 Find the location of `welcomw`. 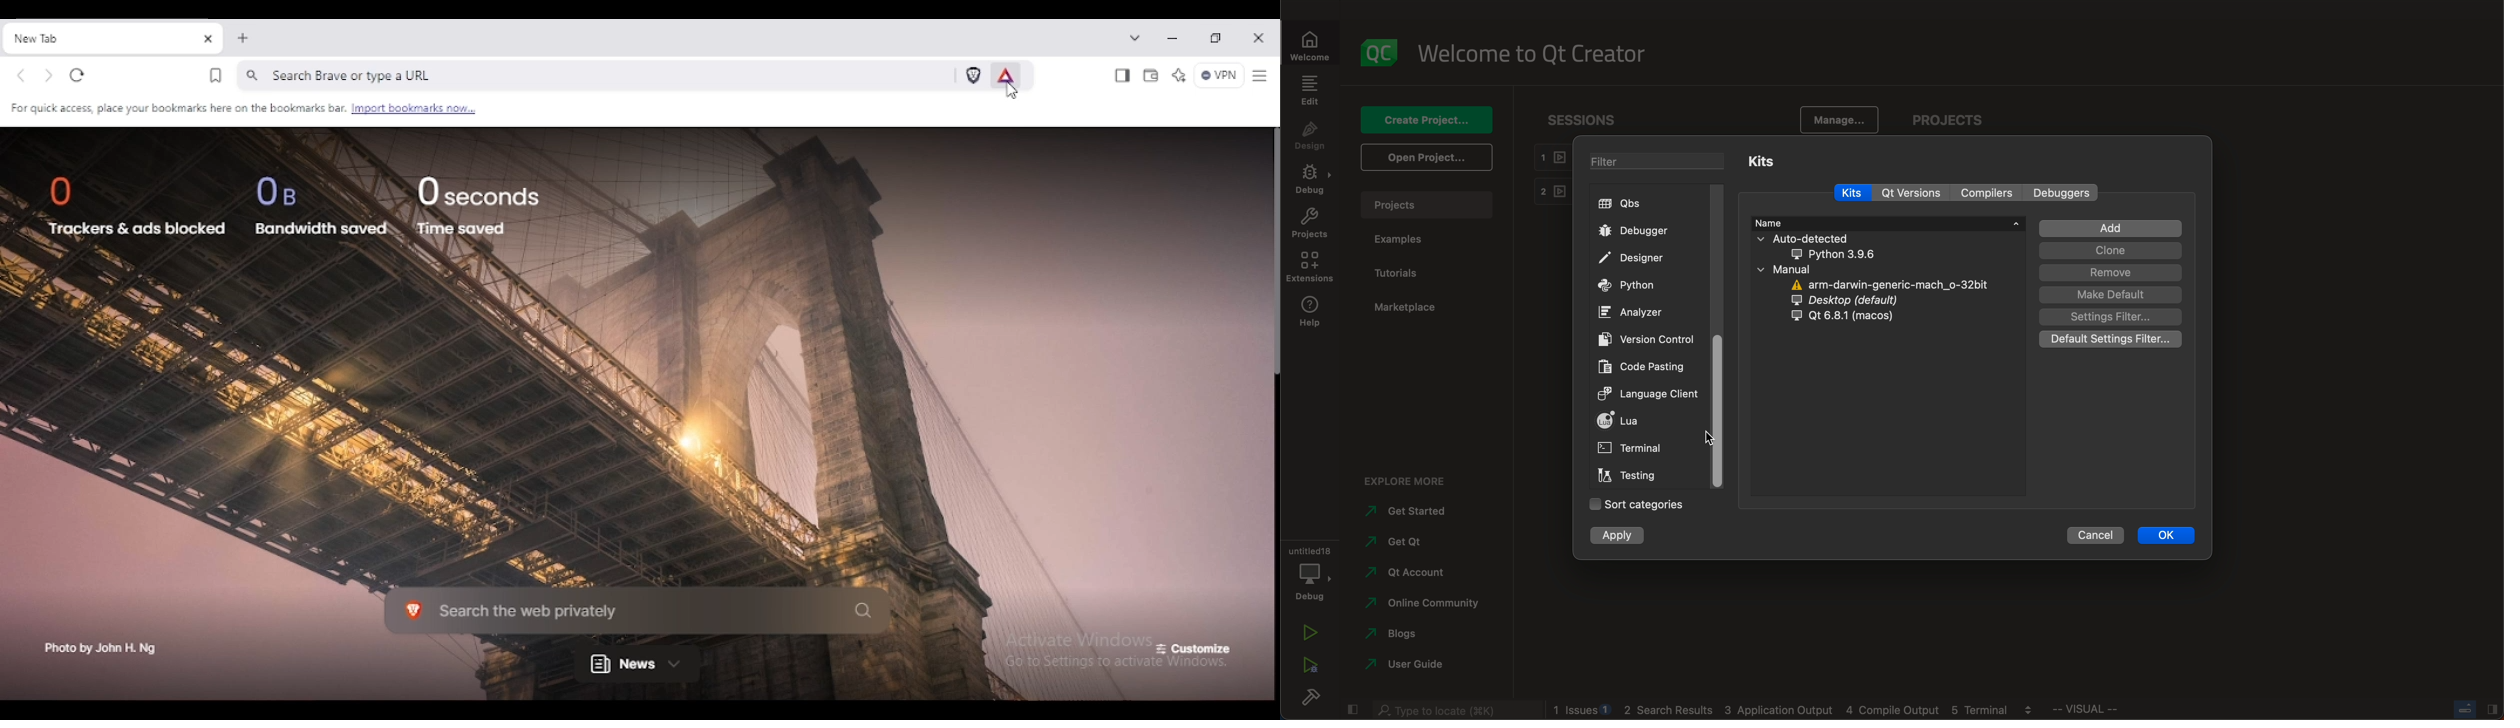

welcomw is located at coordinates (1313, 40).